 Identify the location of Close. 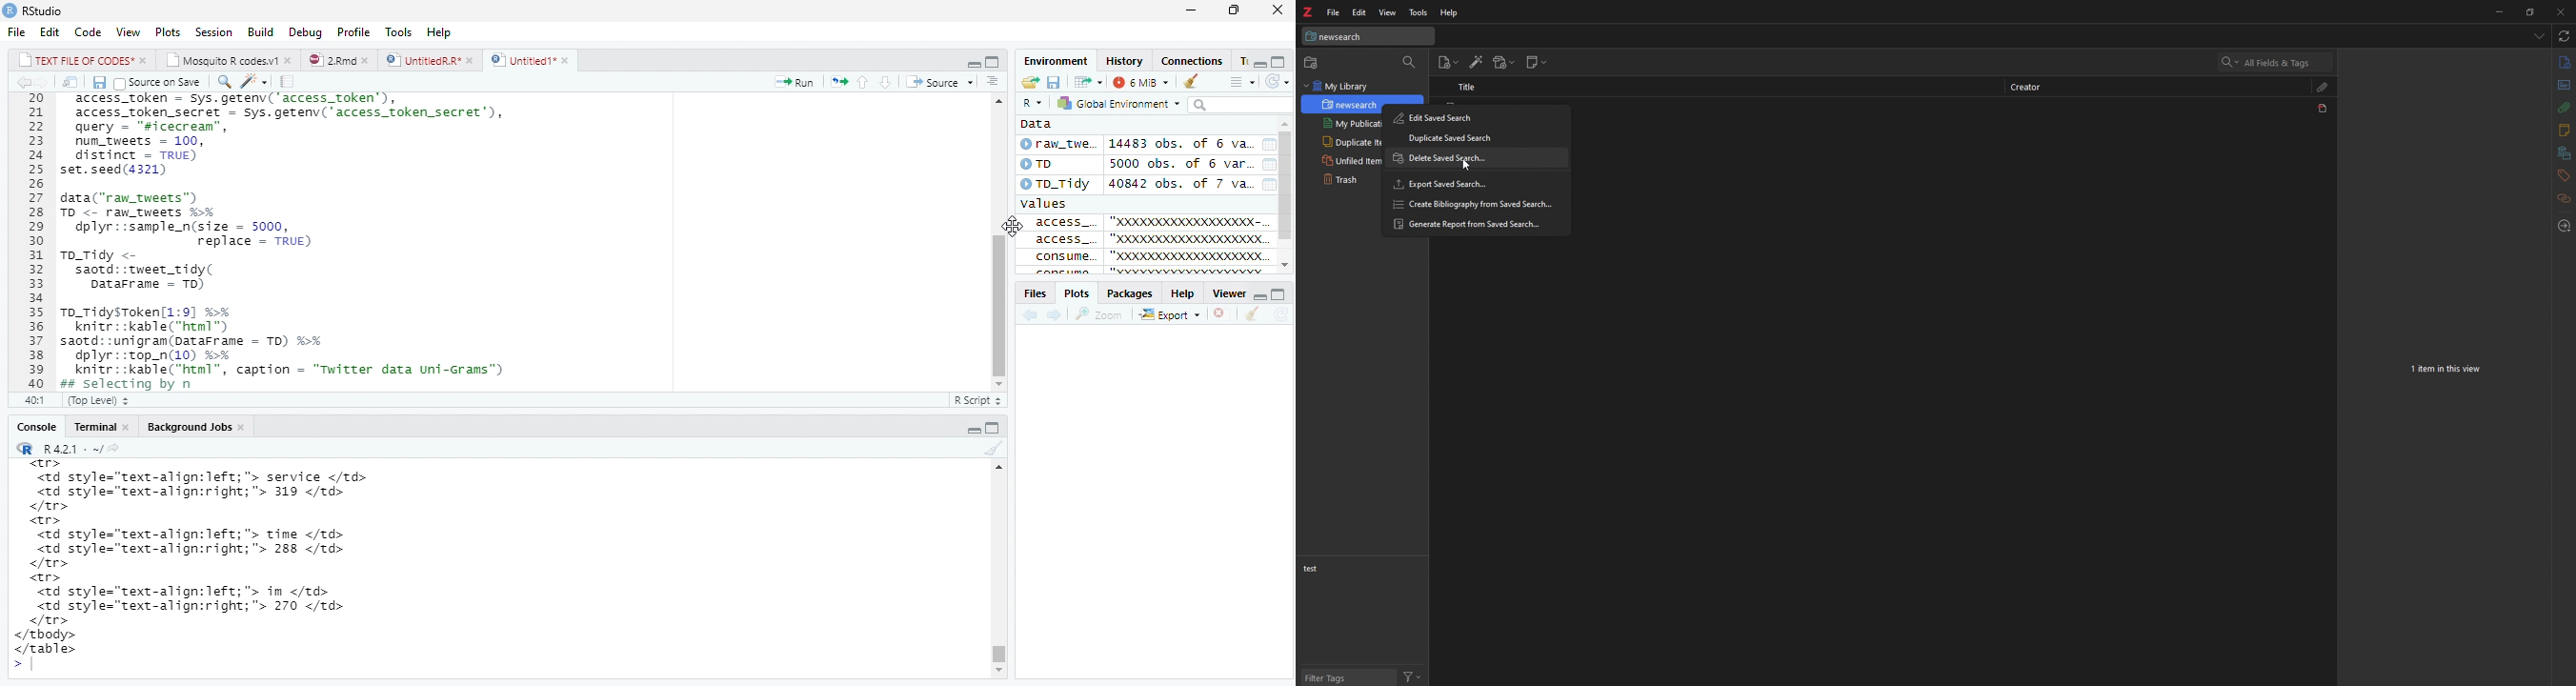
(2562, 11).